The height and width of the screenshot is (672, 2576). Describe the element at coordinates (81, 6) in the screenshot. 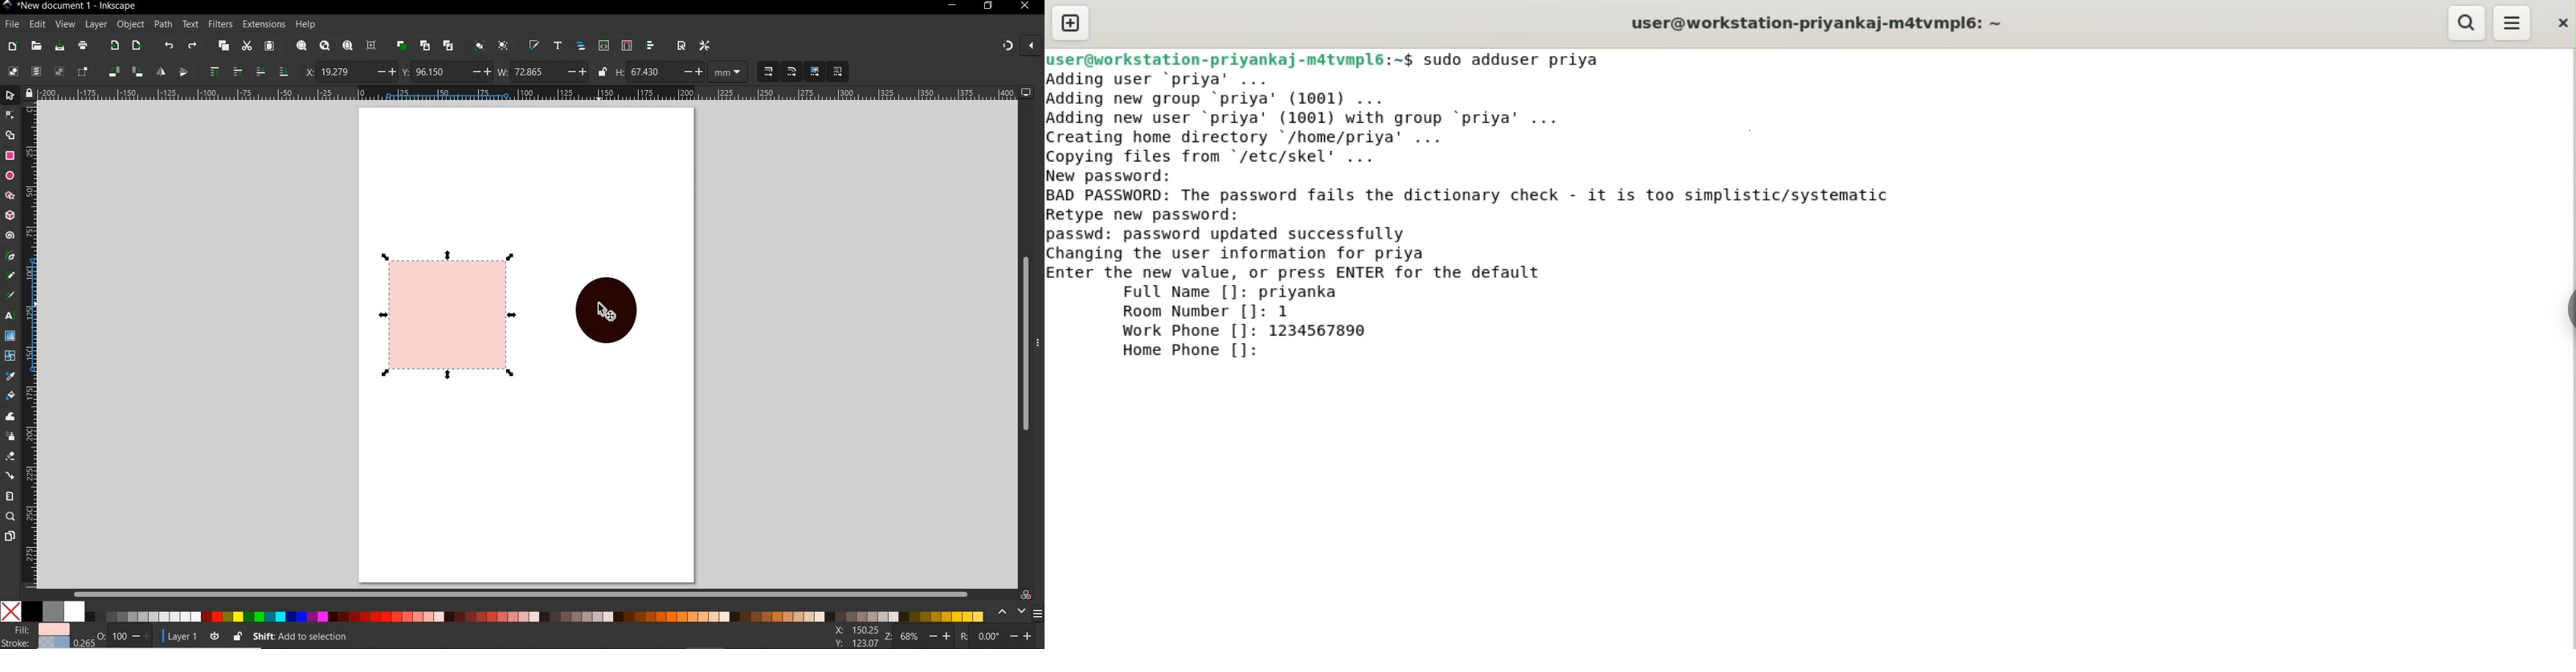

I see `new document 1` at that location.